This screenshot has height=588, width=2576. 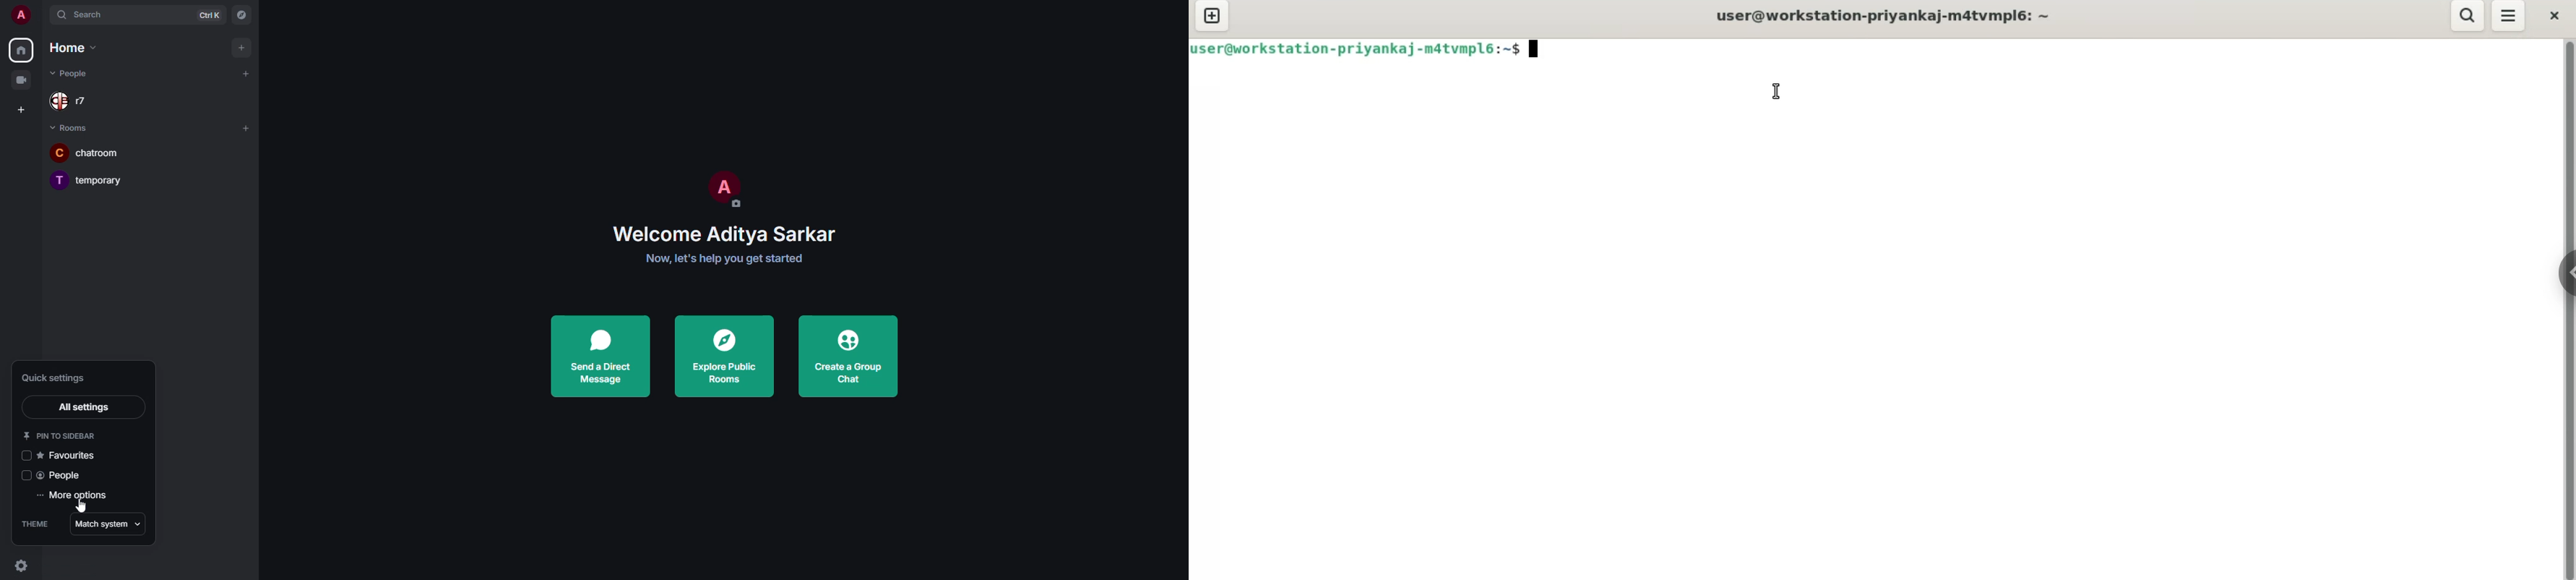 I want to click on favorites, so click(x=68, y=455).